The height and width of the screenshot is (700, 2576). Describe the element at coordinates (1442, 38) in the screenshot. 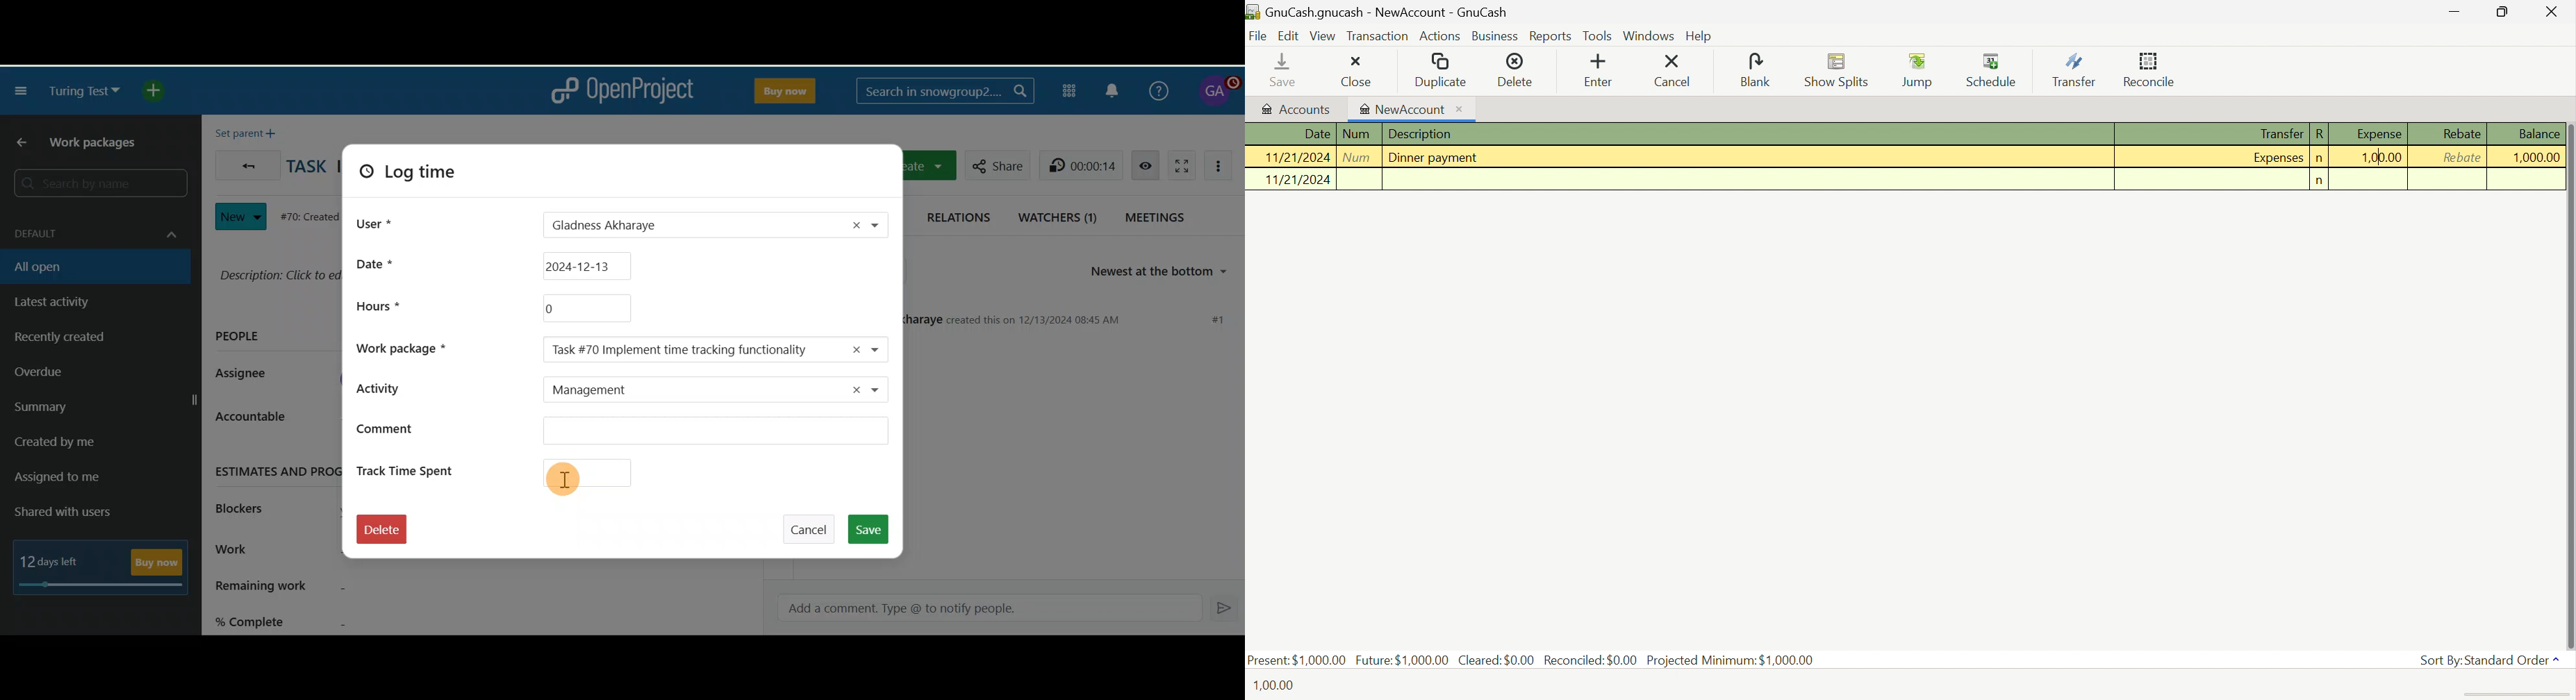

I see `Actions` at that location.